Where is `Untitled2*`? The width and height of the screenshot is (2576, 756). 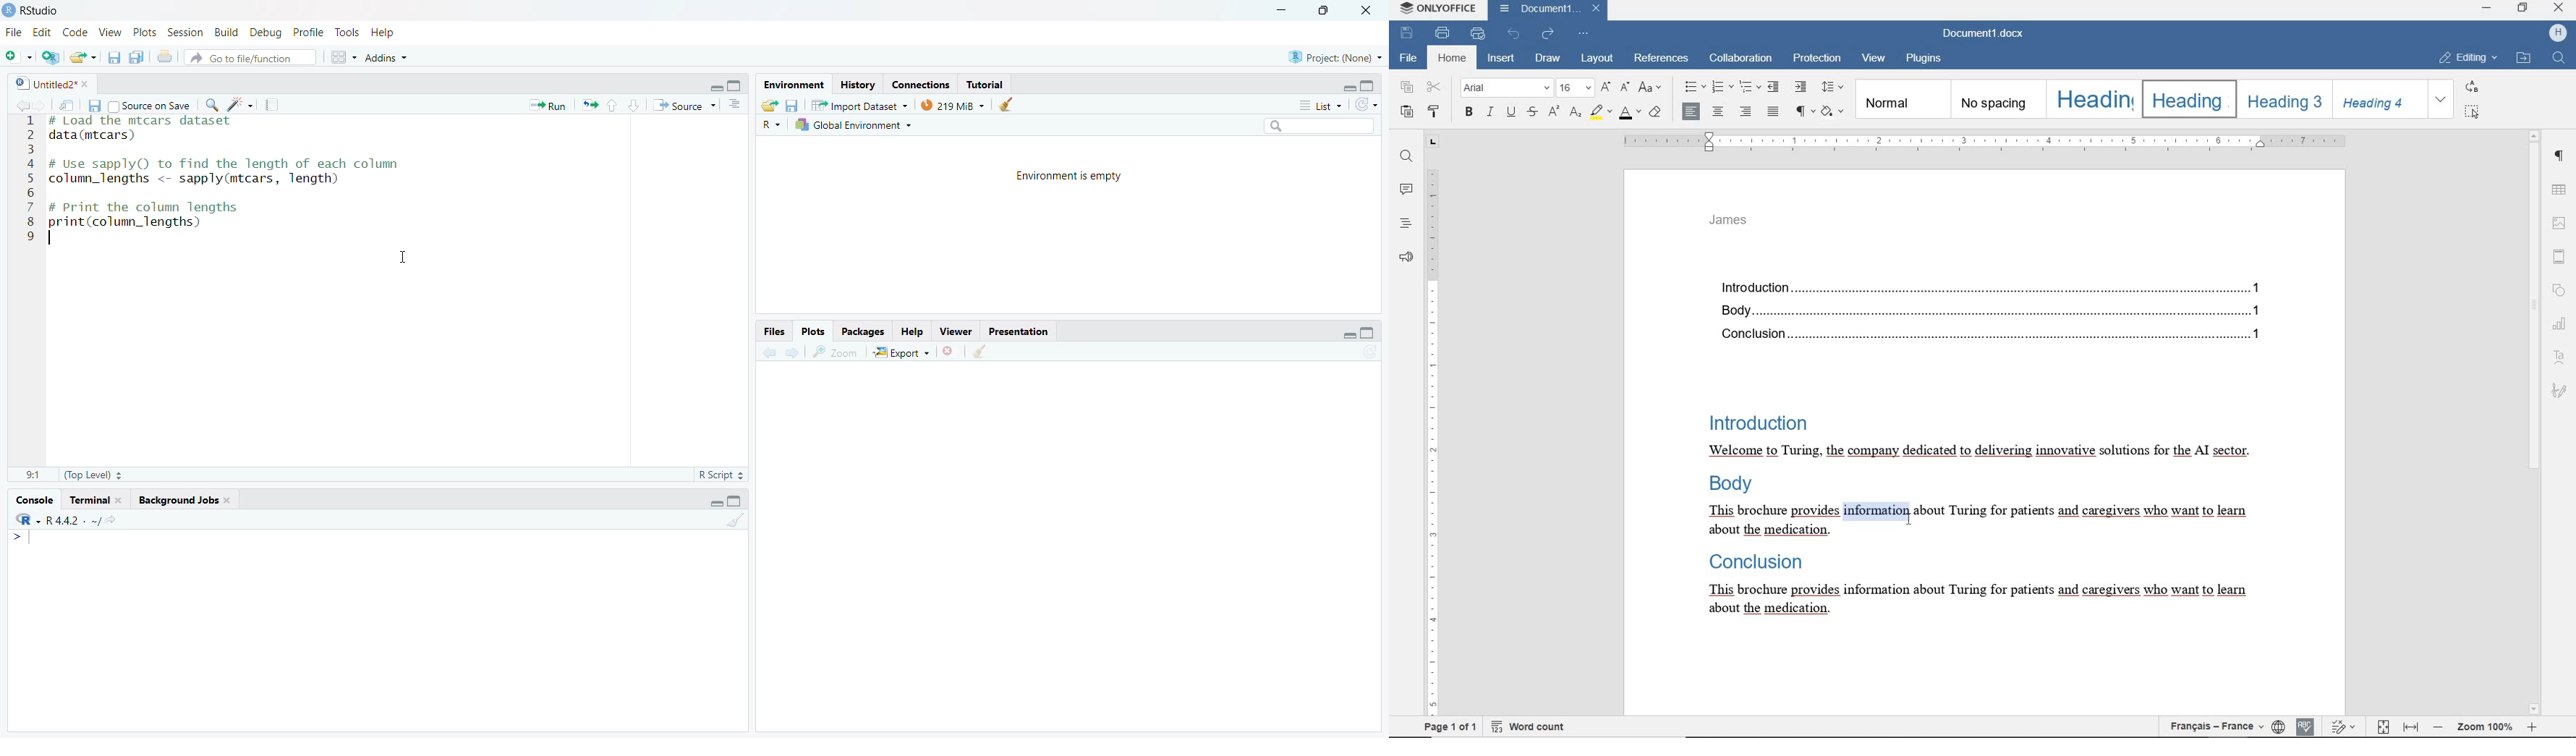 Untitled2* is located at coordinates (51, 83).